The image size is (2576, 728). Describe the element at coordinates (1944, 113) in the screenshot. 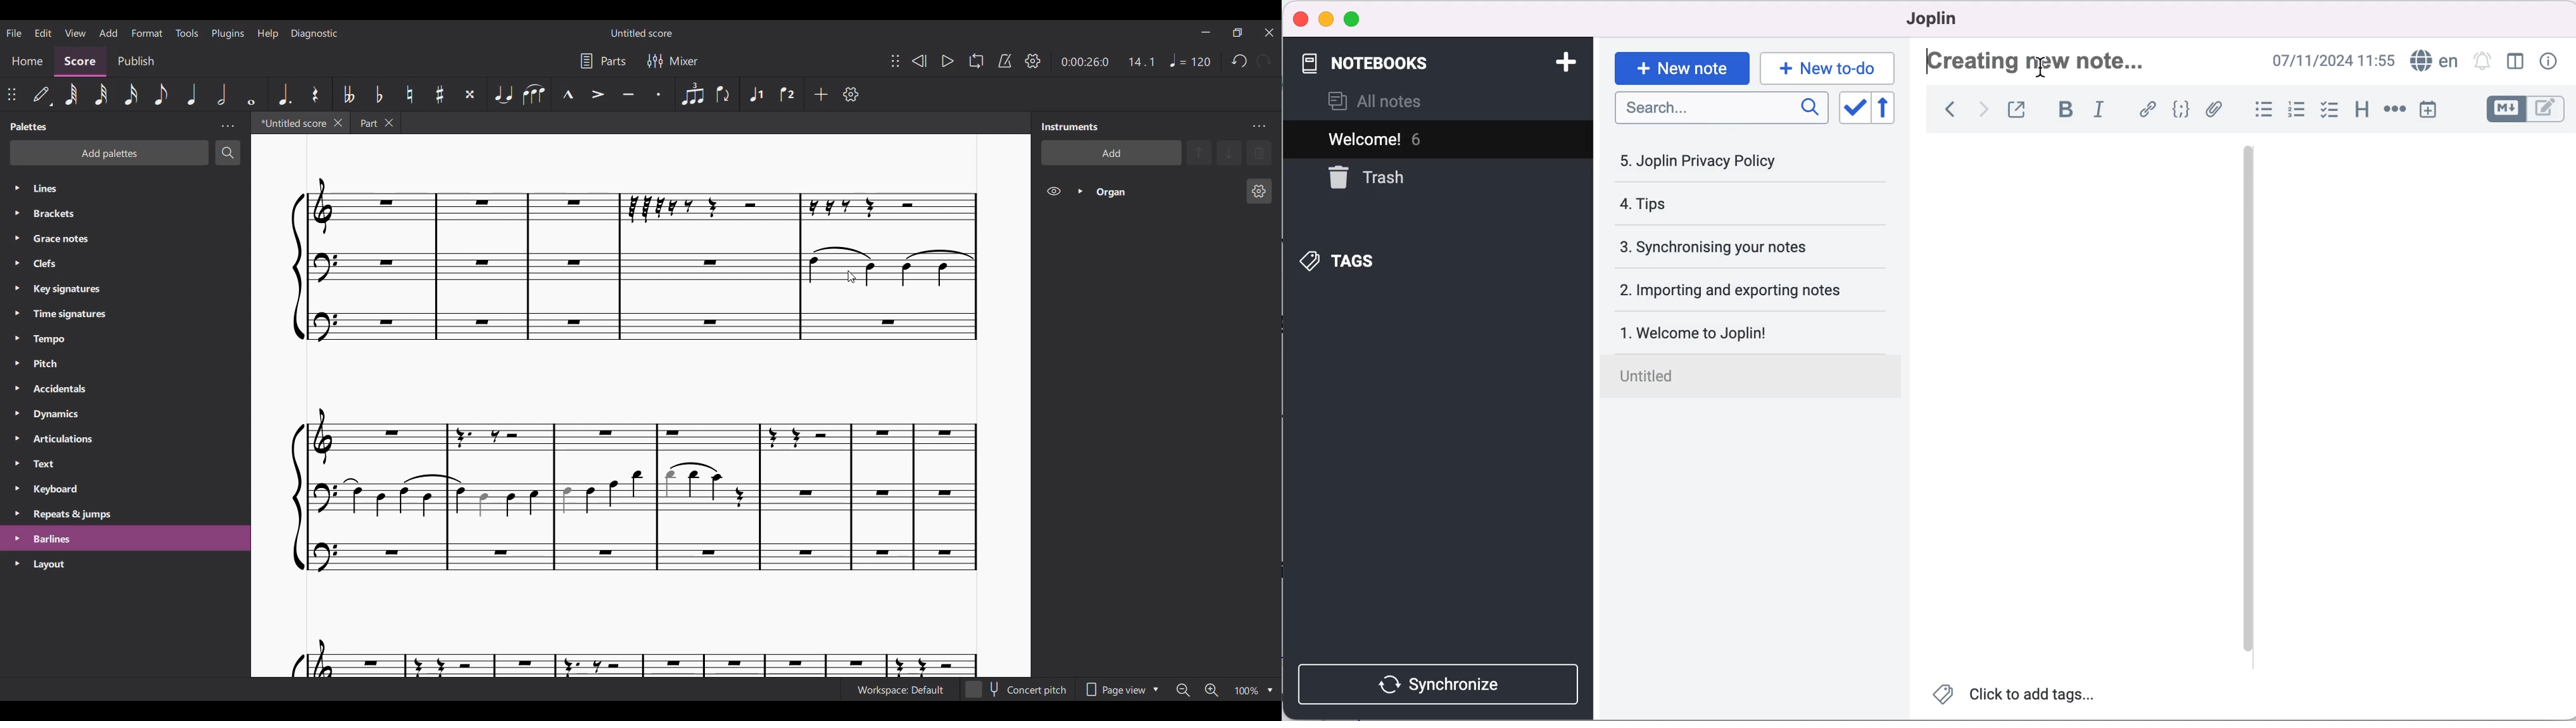

I see `back` at that location.